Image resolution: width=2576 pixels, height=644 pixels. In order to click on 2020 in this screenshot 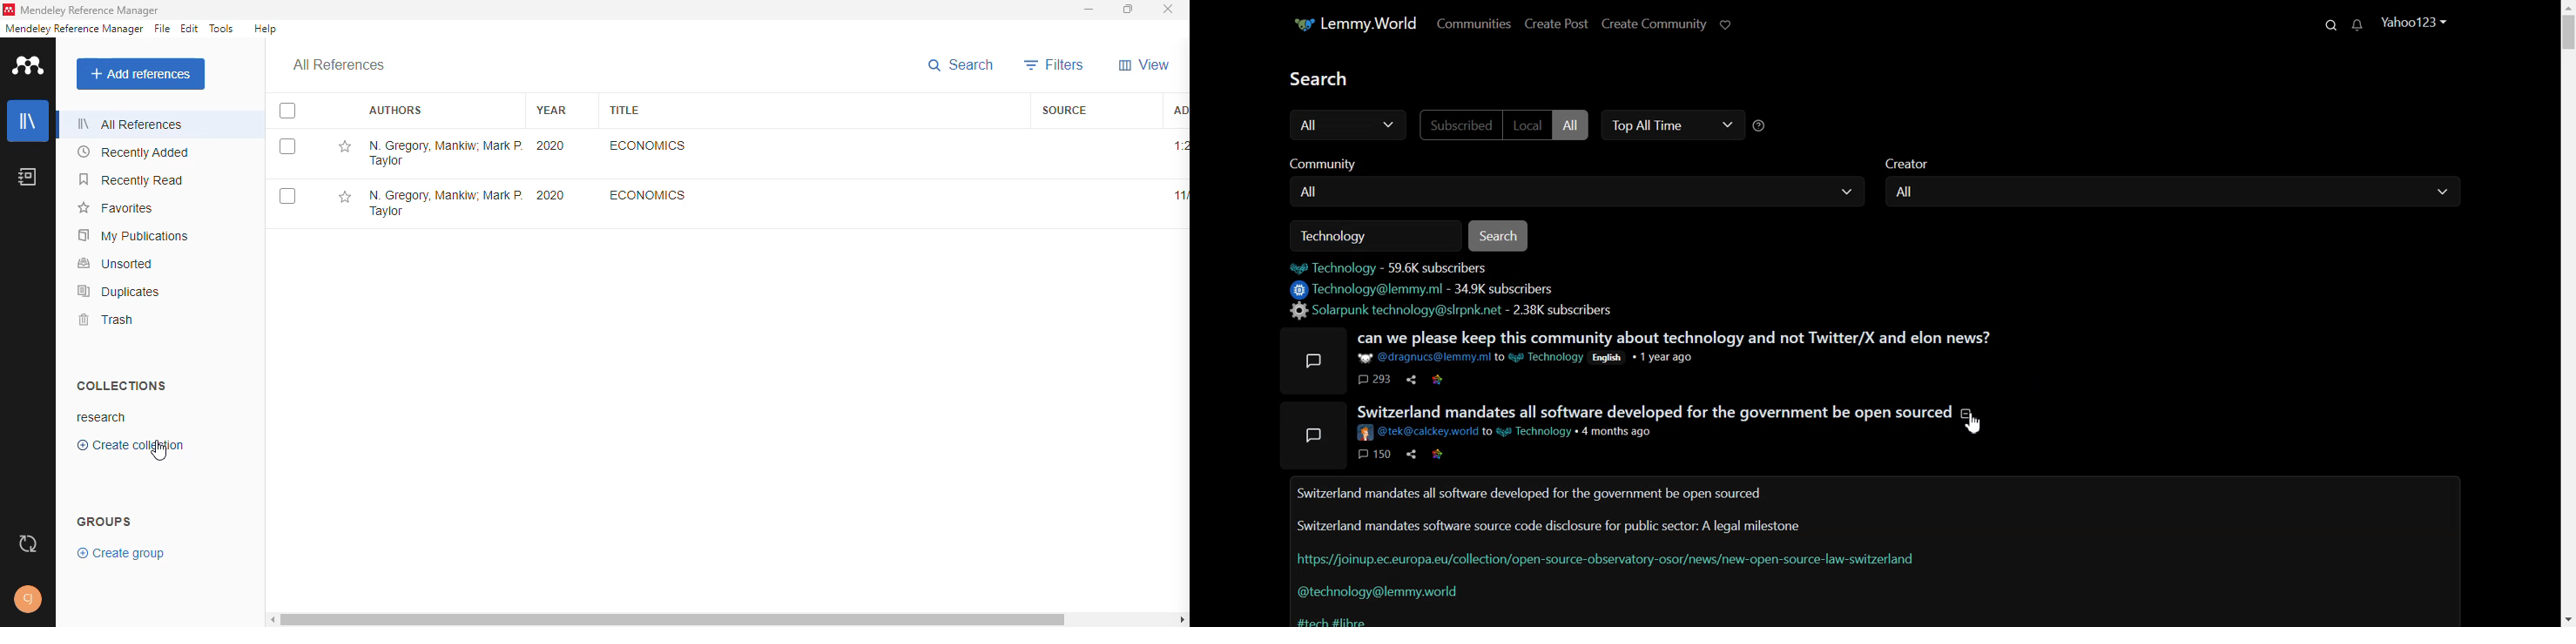, I will do `click(551, 145)`.